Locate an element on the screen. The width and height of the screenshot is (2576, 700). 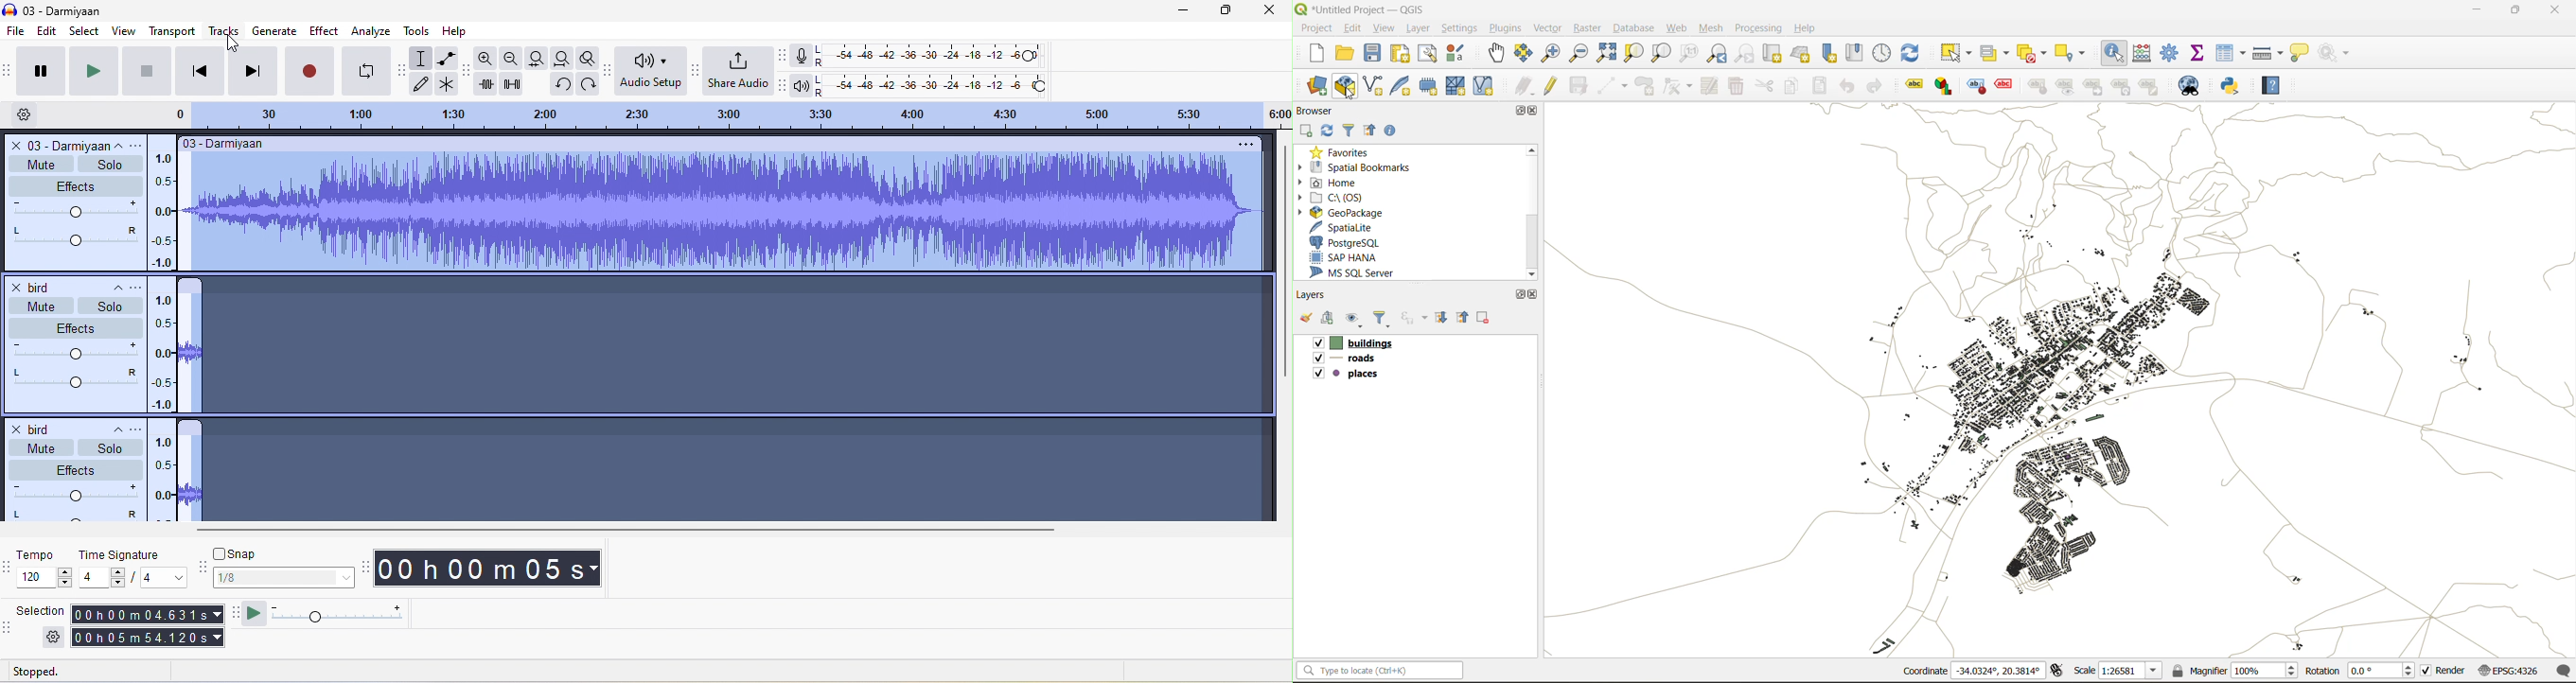
Graph is located at coordinates (1941, 86).